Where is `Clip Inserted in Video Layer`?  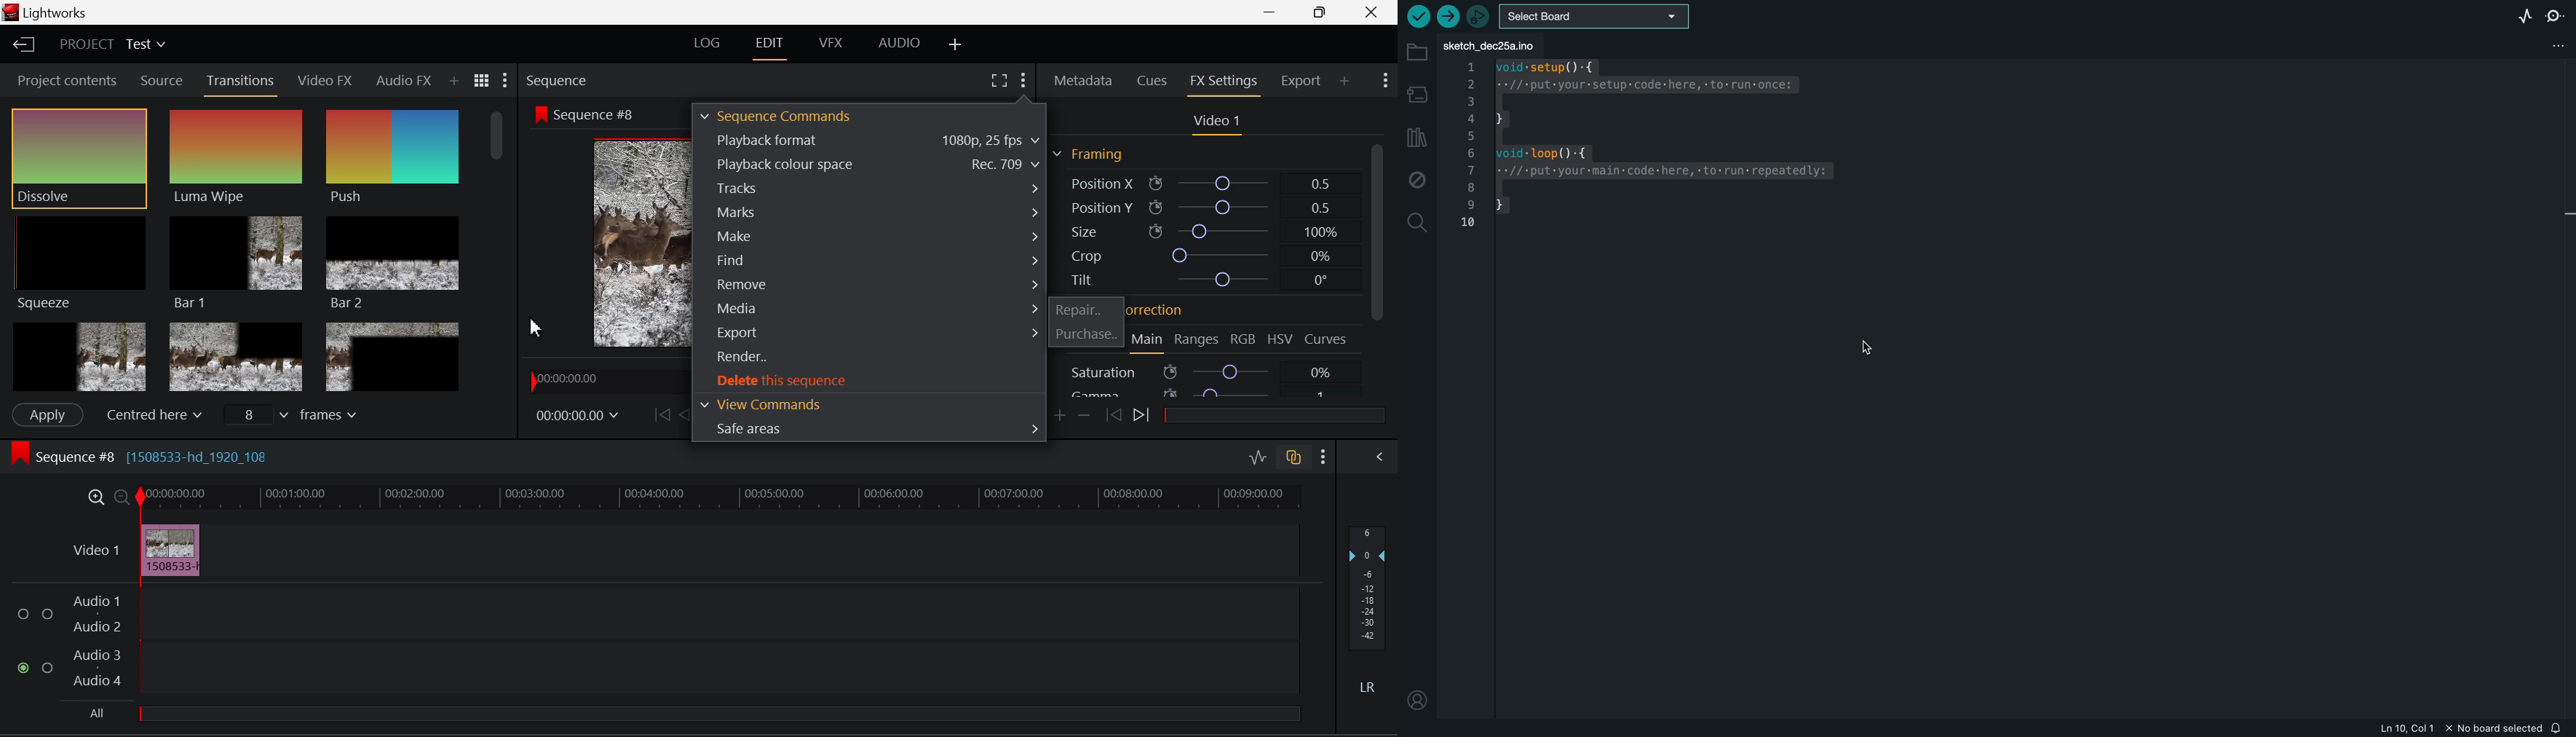
Clip Inserted in Video Layer is located at coordinates (682, 549).